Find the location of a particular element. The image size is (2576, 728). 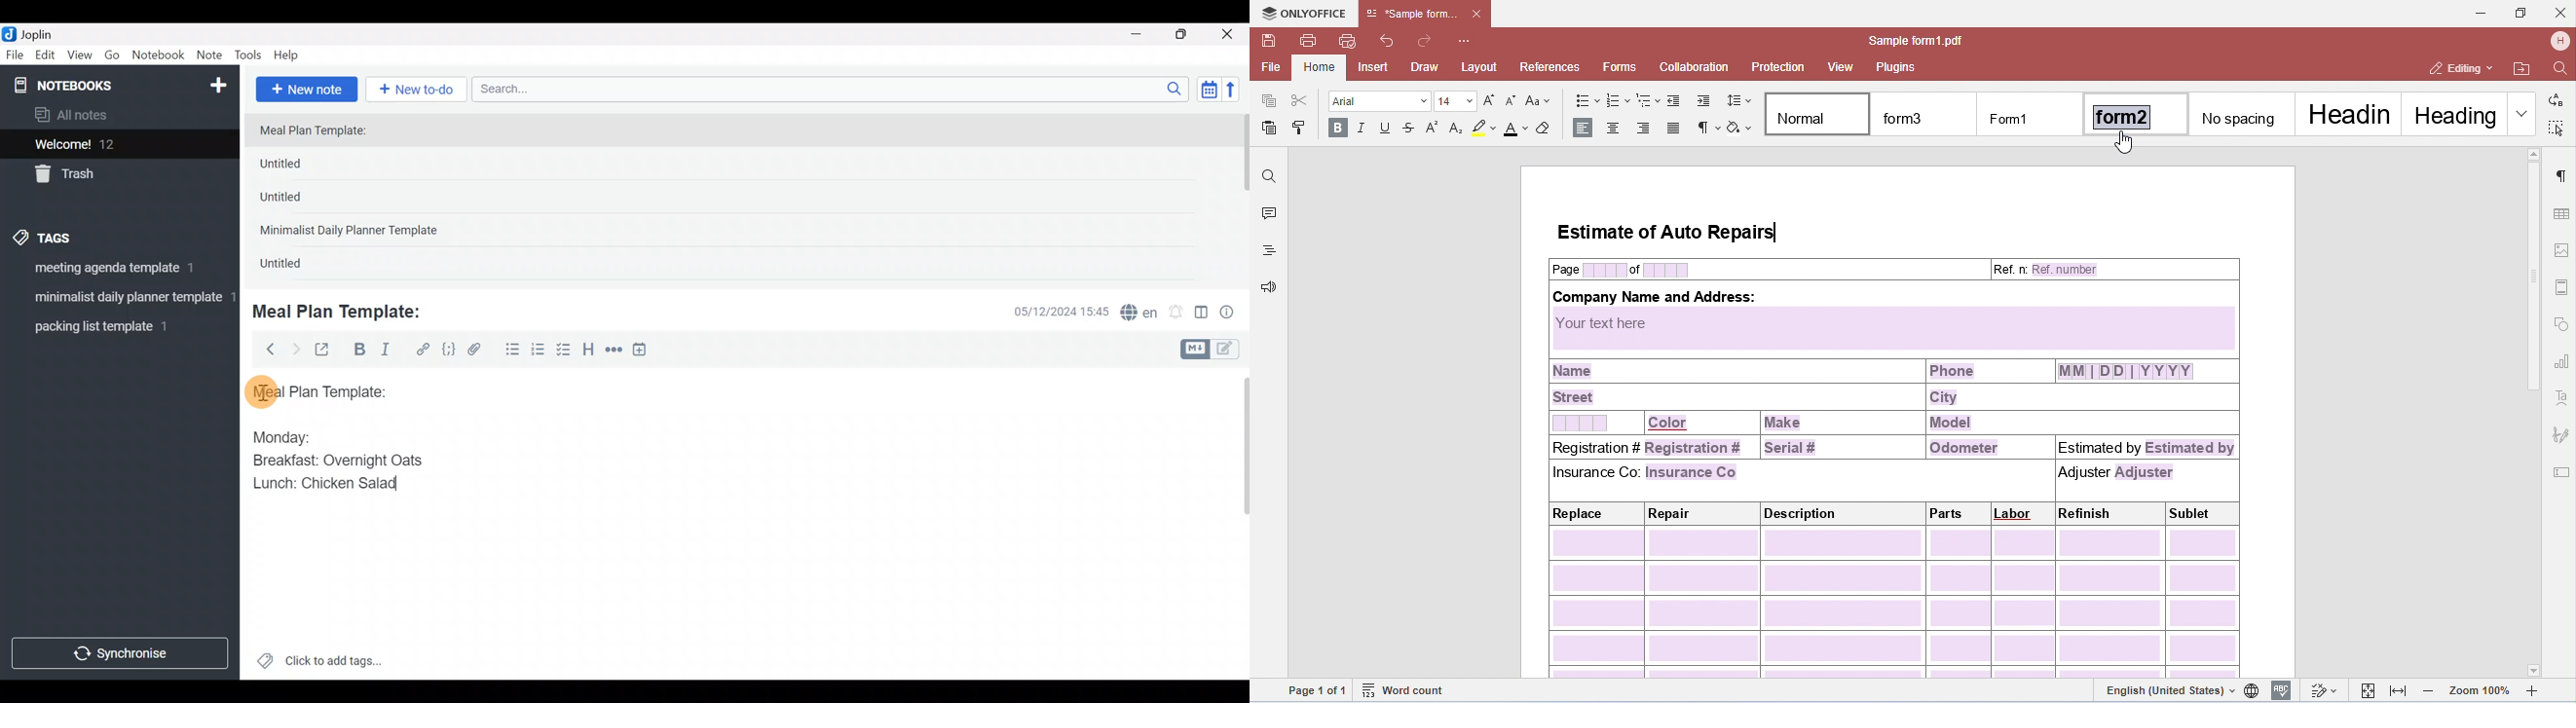

Untitled is located at coordinates (296, 266).